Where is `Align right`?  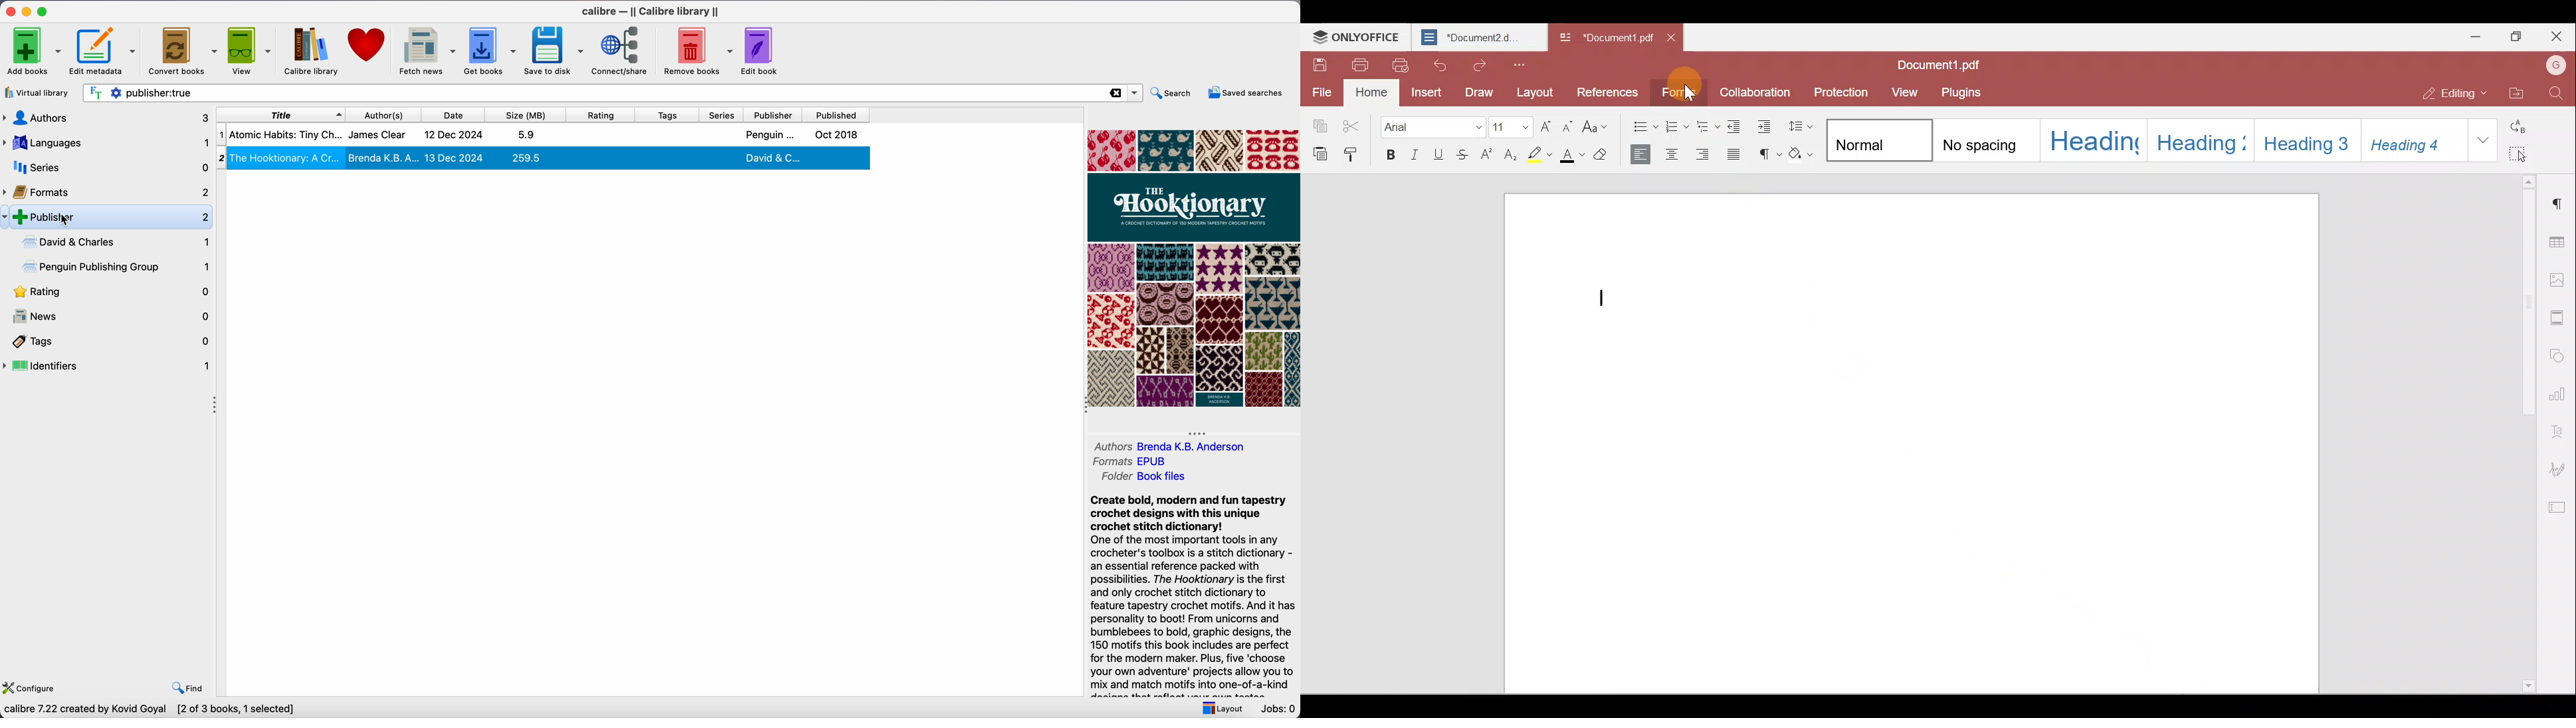 Align right is located at coordinates (1704, 153).